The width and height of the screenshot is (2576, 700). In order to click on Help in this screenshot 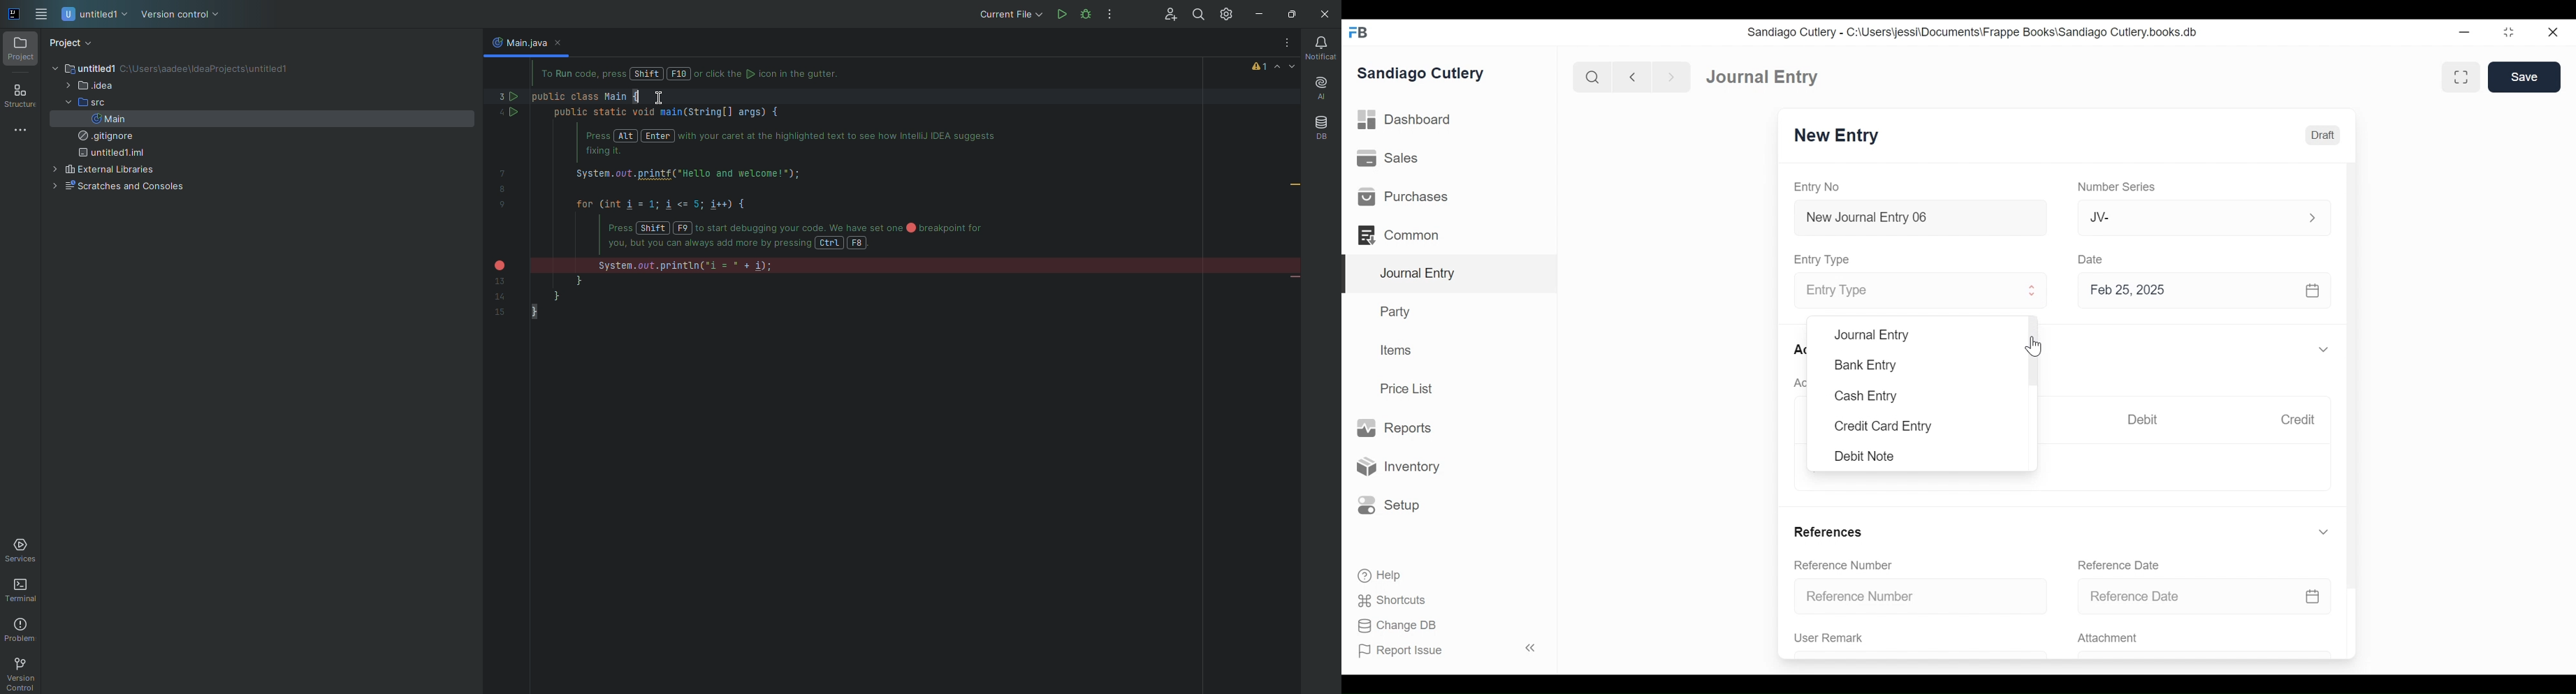, I will do `click(1378, 574)`.